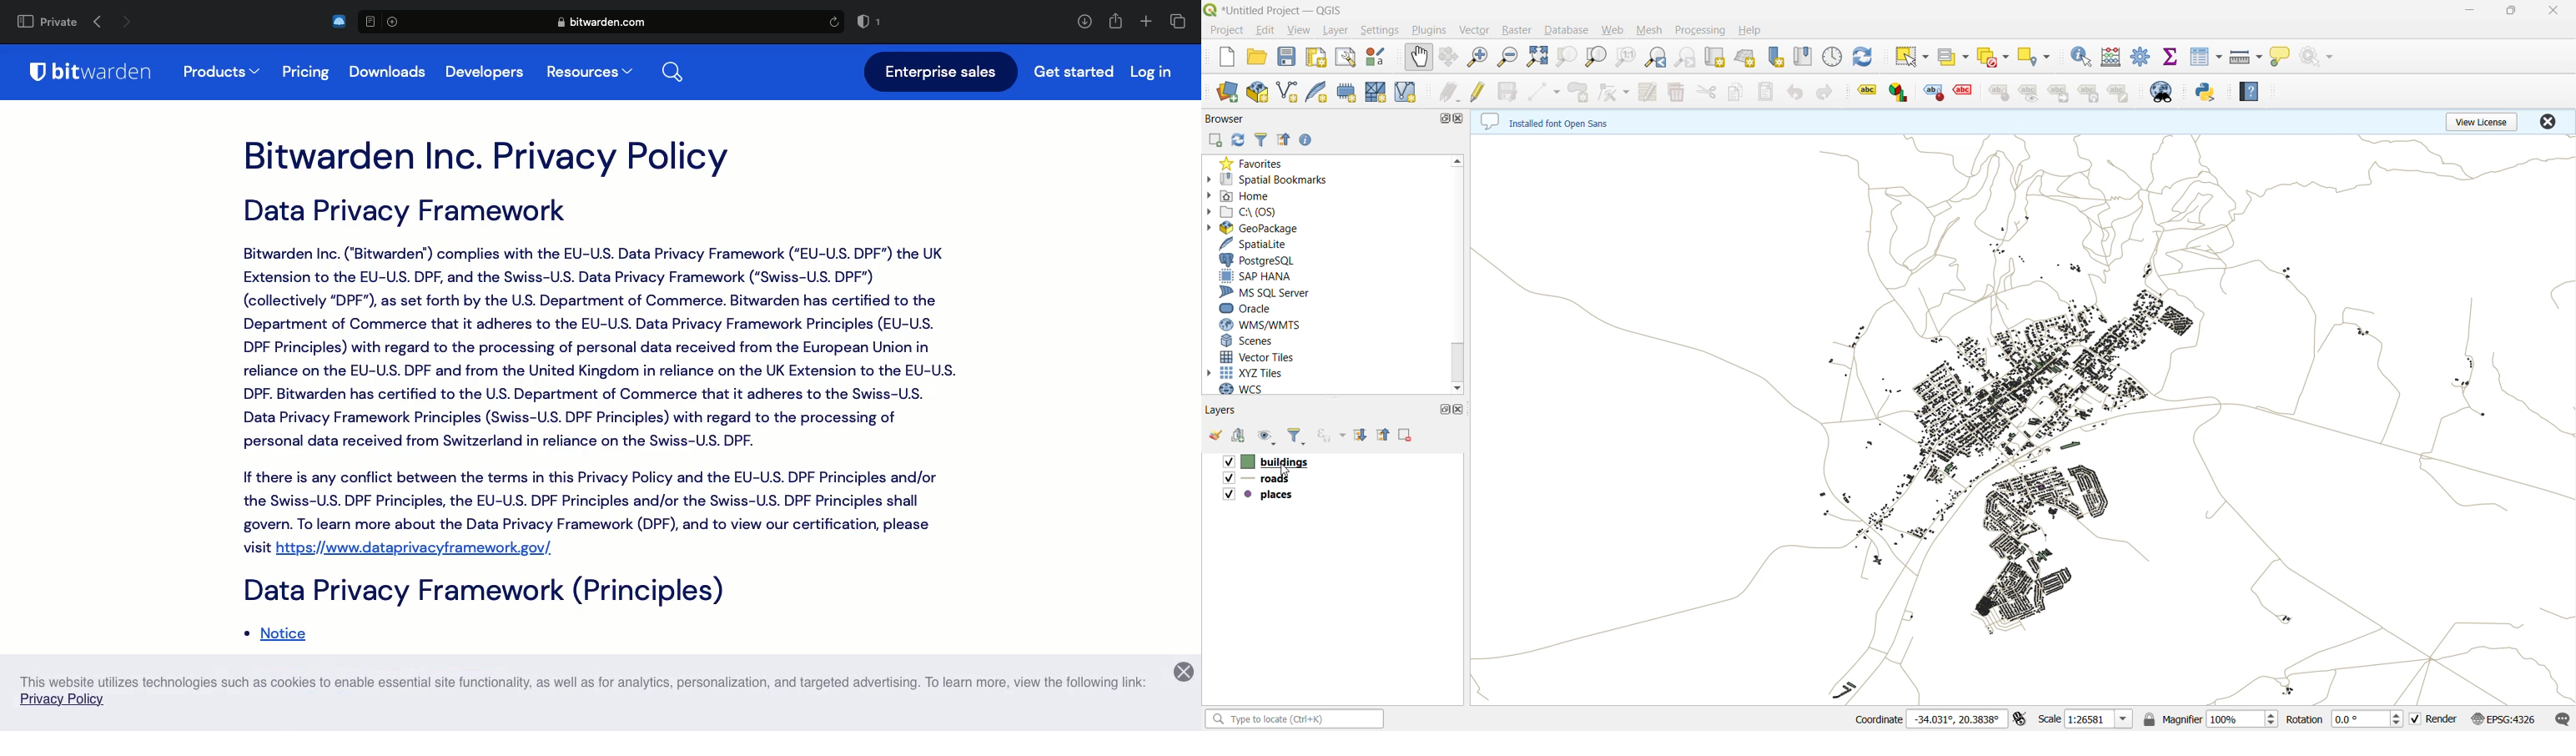 This screenshot has height=756, width=2576. Describe the element at coordinates (490, 75) in the screenshot. I see `developers` at that location.